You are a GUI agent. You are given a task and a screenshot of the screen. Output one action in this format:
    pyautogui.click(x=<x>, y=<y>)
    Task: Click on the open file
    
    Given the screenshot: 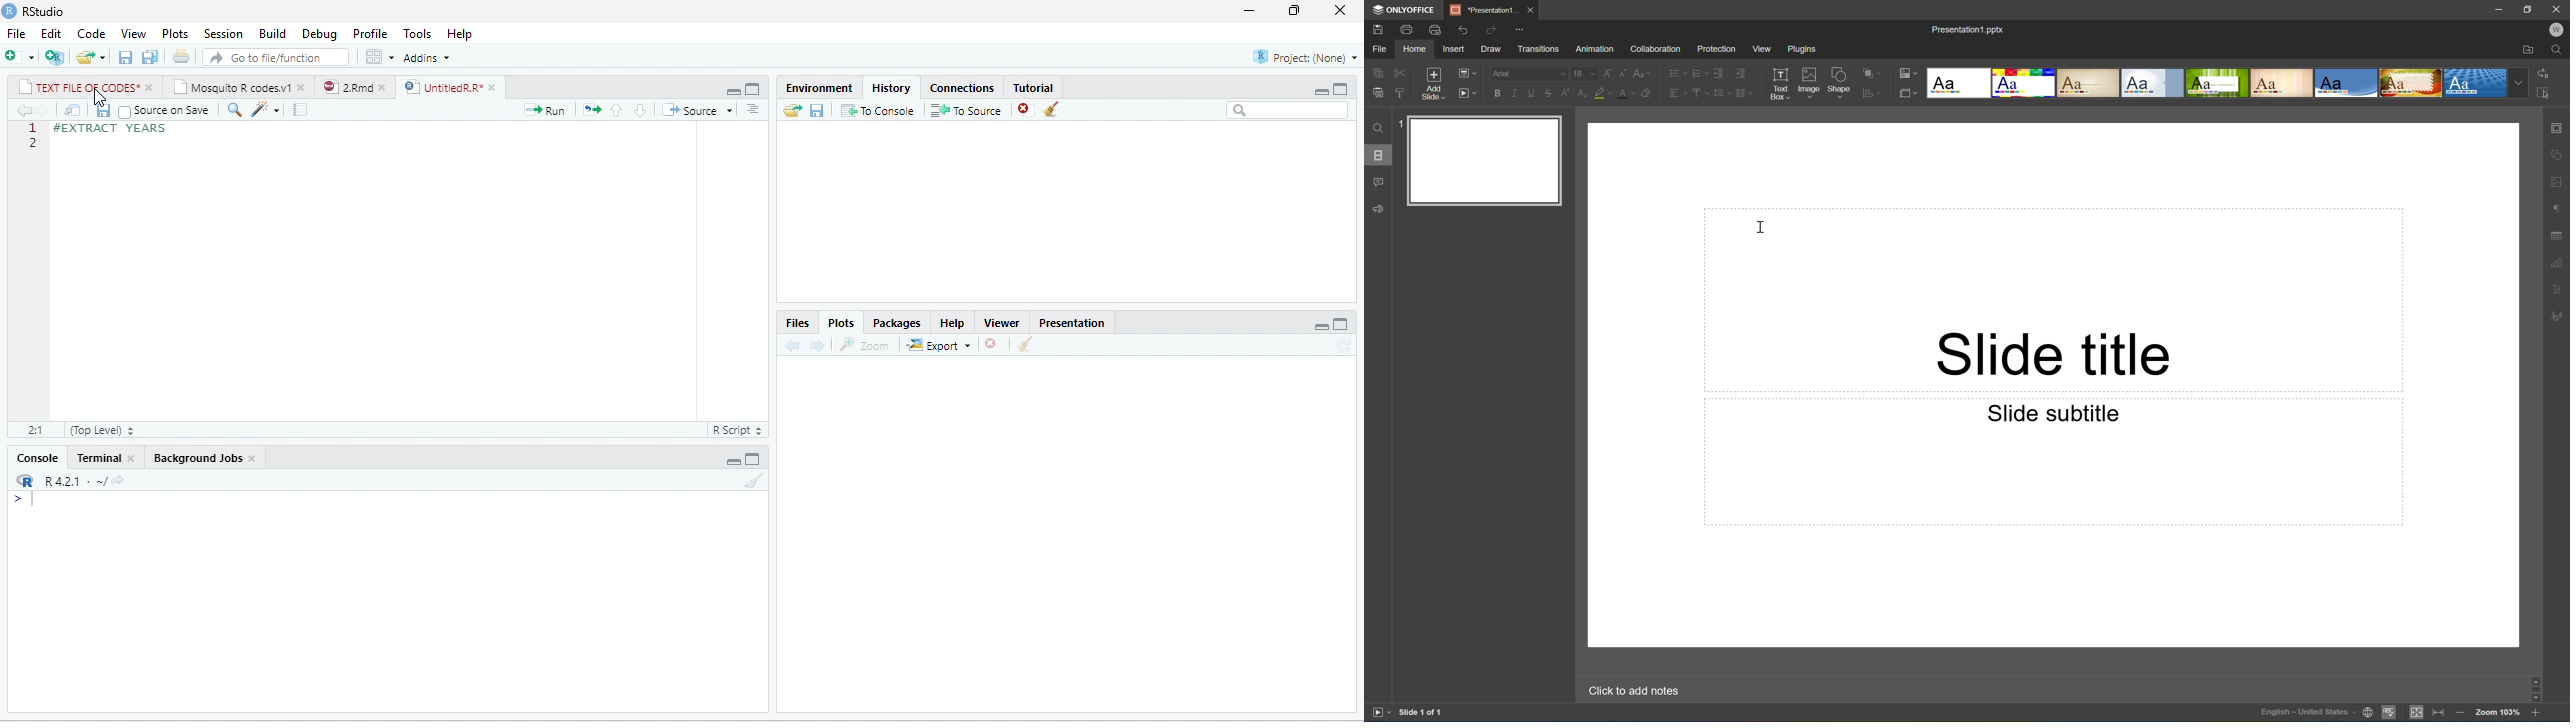 What is the action you would take?
    pyautogui.click(x=92, y=57)
    